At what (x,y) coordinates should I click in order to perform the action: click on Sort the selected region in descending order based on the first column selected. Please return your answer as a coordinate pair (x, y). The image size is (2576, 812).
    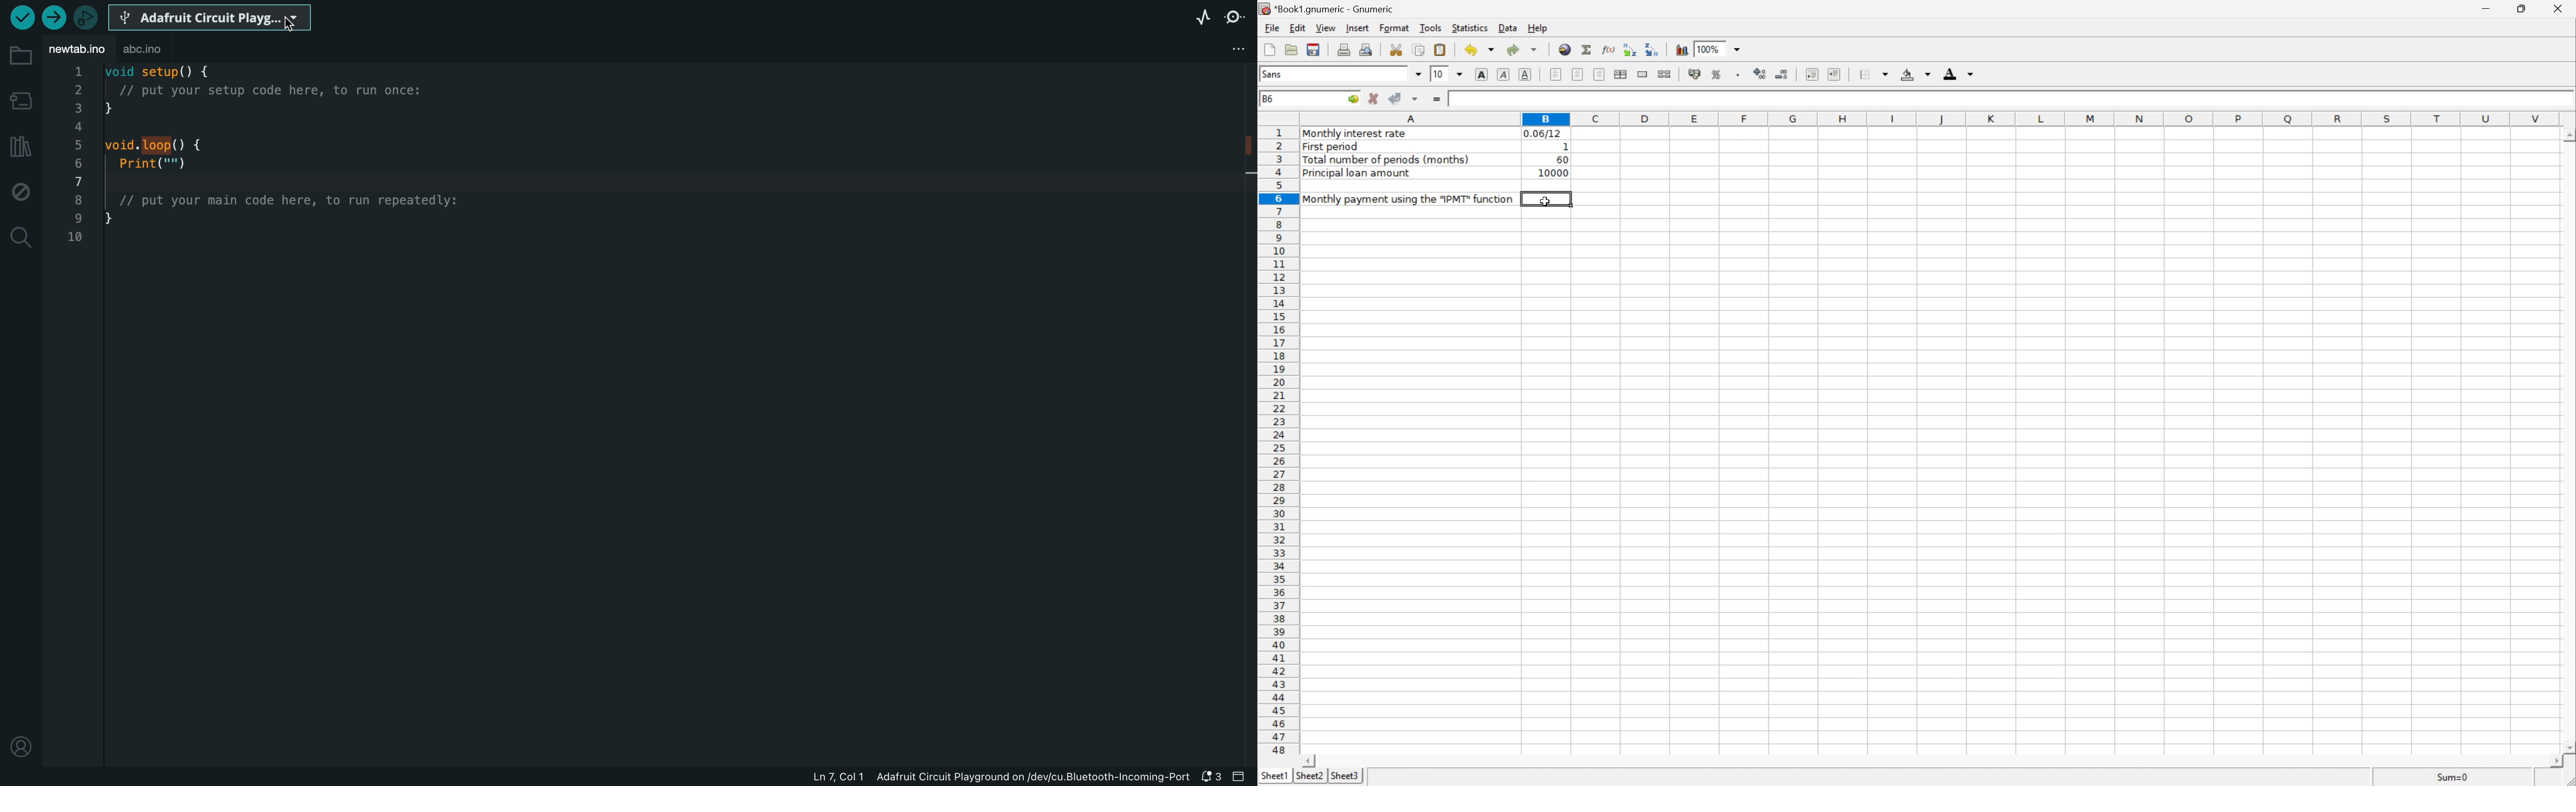
    Looking at the image, I should click on (1652, 50).